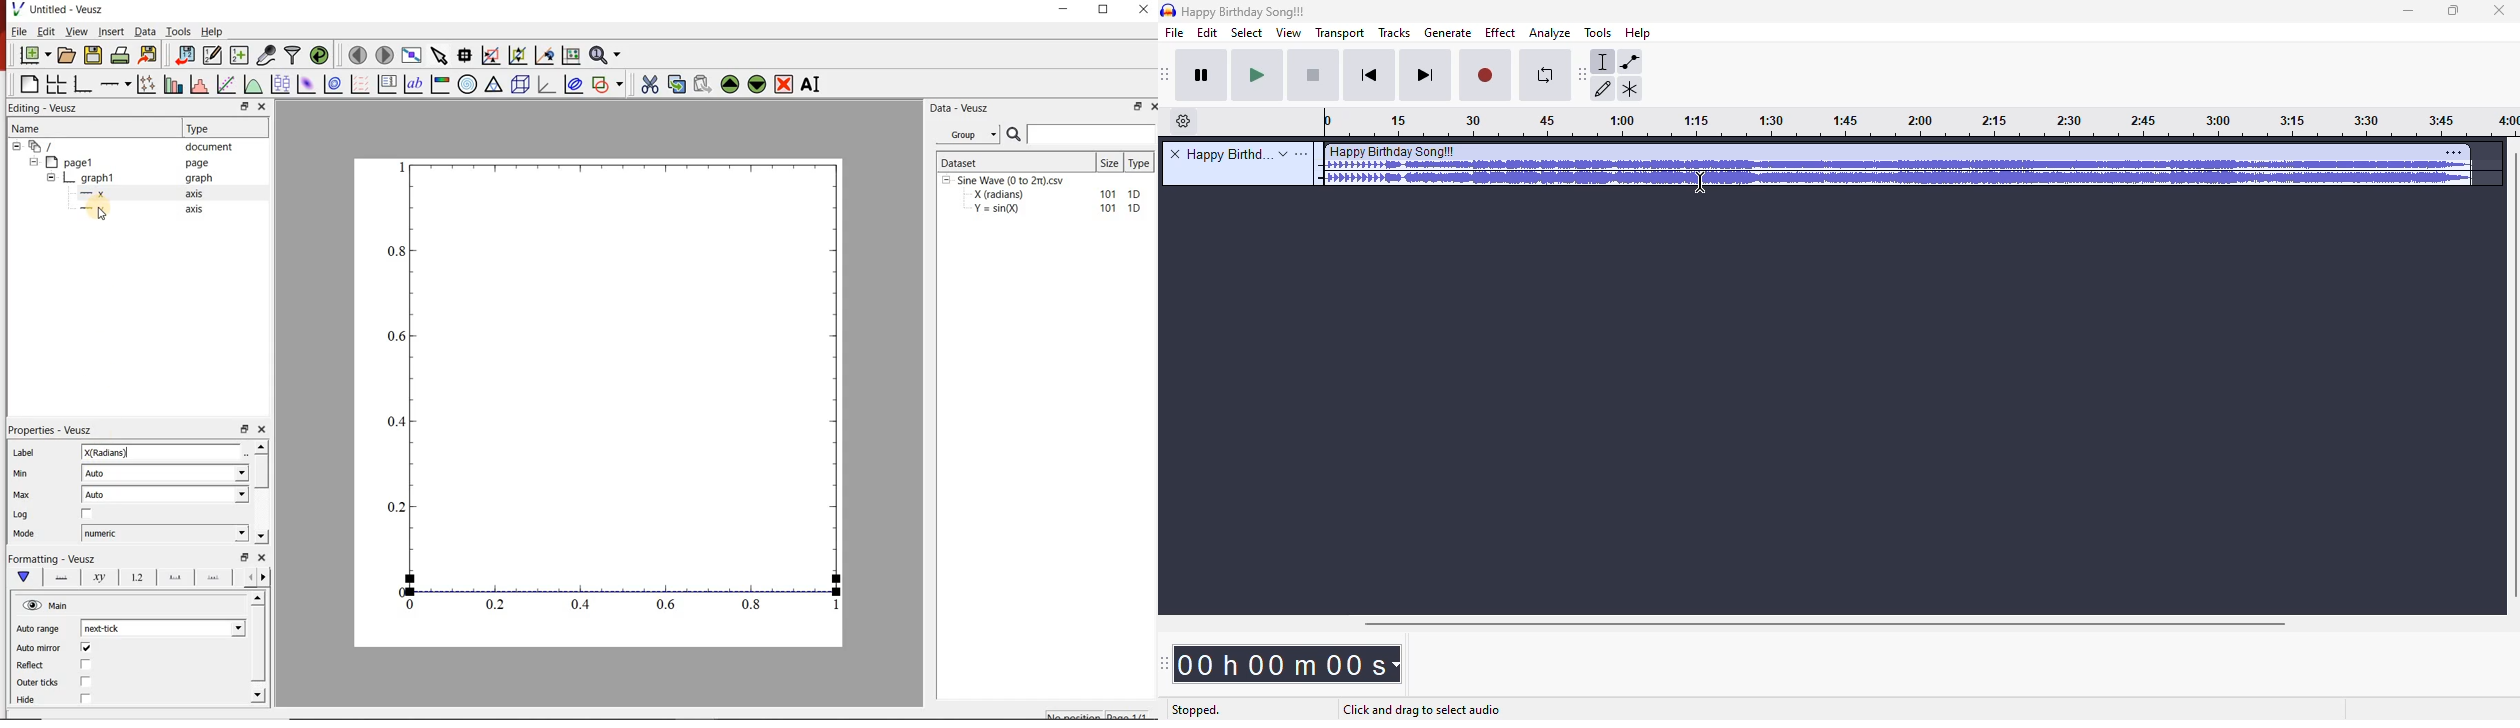 This screenshot has height=728, width=2520. Describe the element at coordinates (1604, 62) in the screenshot. I see `selection tool` at that location.